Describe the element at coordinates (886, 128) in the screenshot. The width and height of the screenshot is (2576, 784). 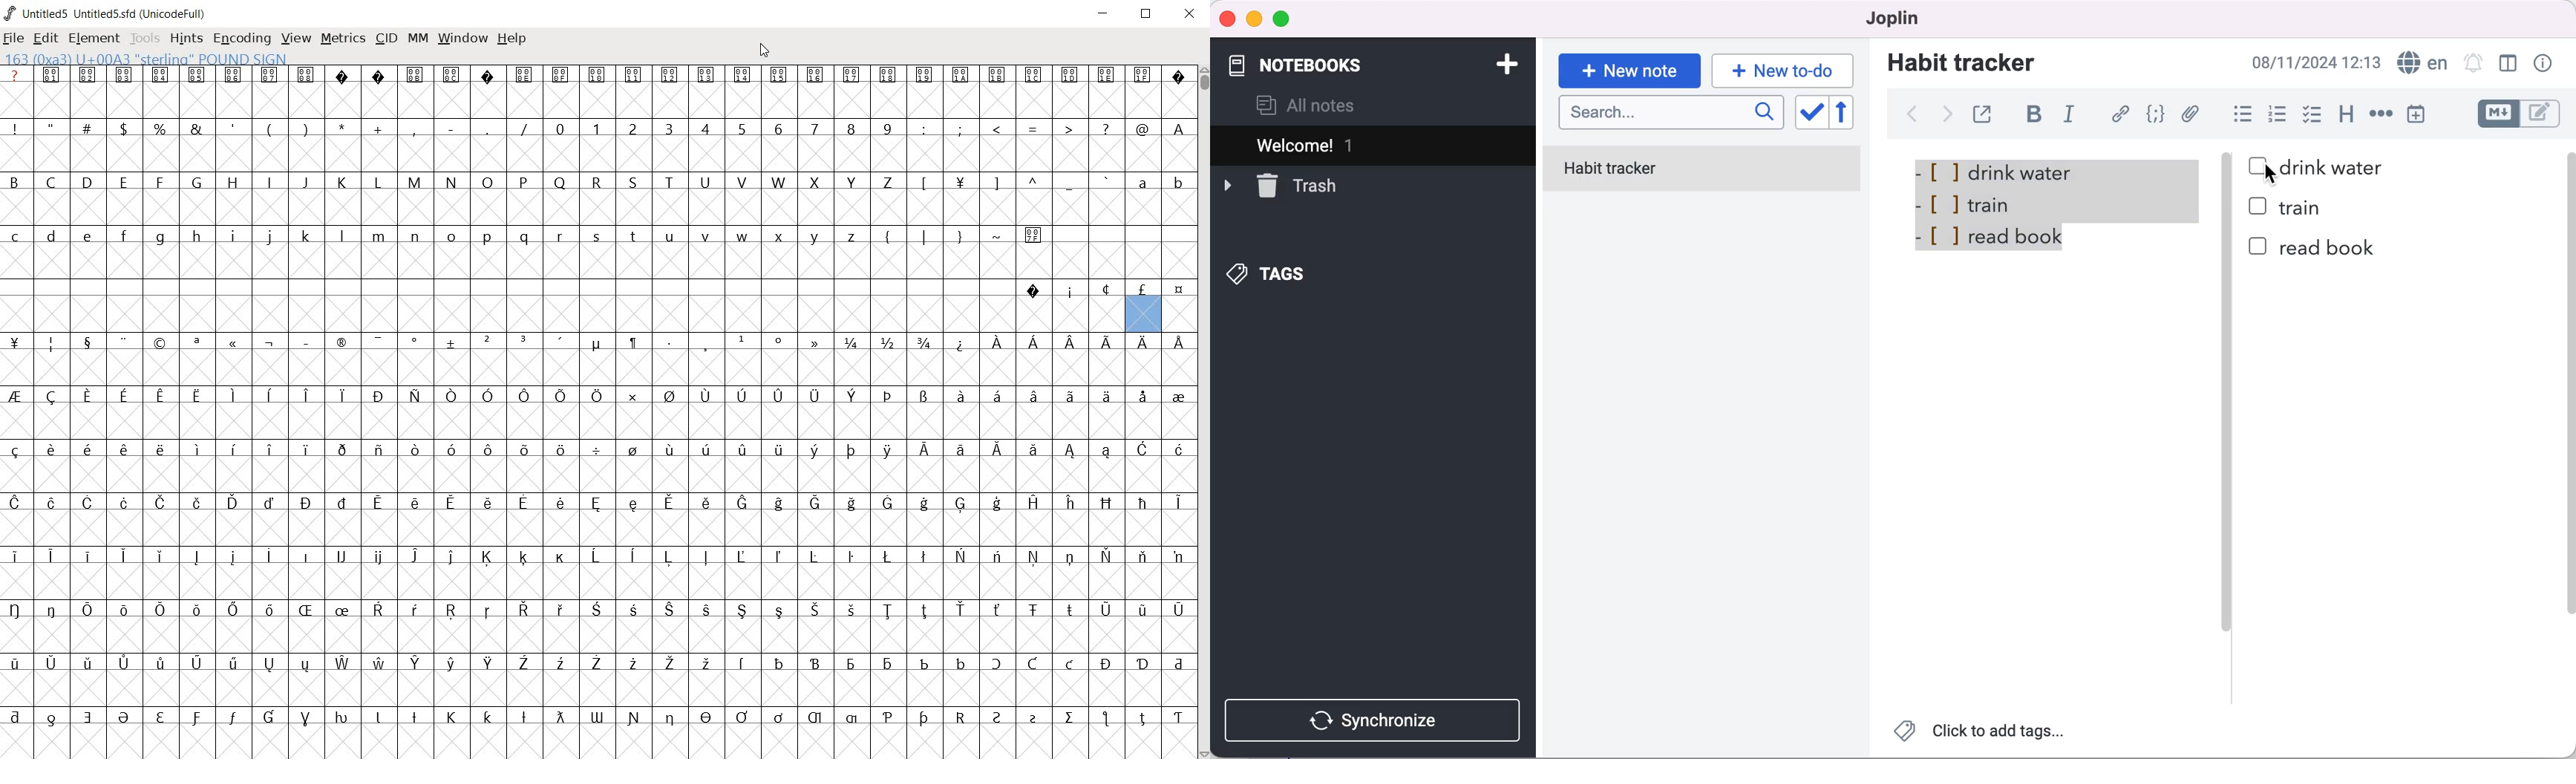
I see `9` at that location.